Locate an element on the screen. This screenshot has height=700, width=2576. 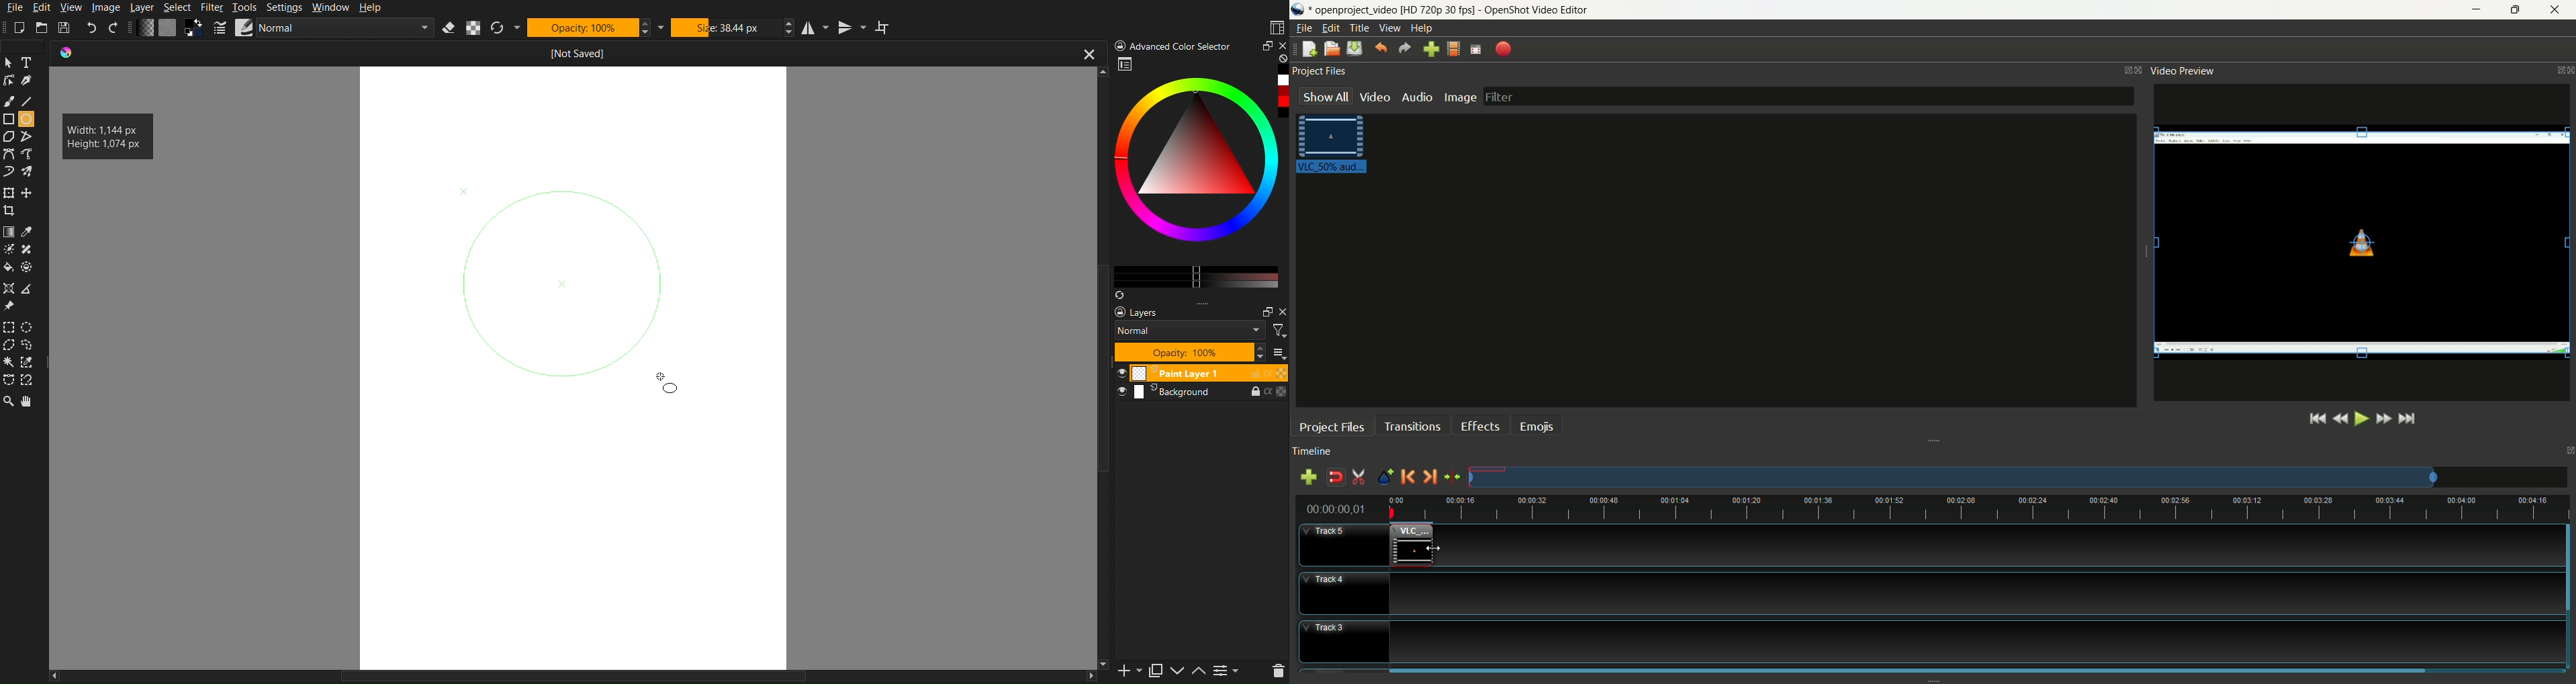
image is located at coordinates (1461, 98).